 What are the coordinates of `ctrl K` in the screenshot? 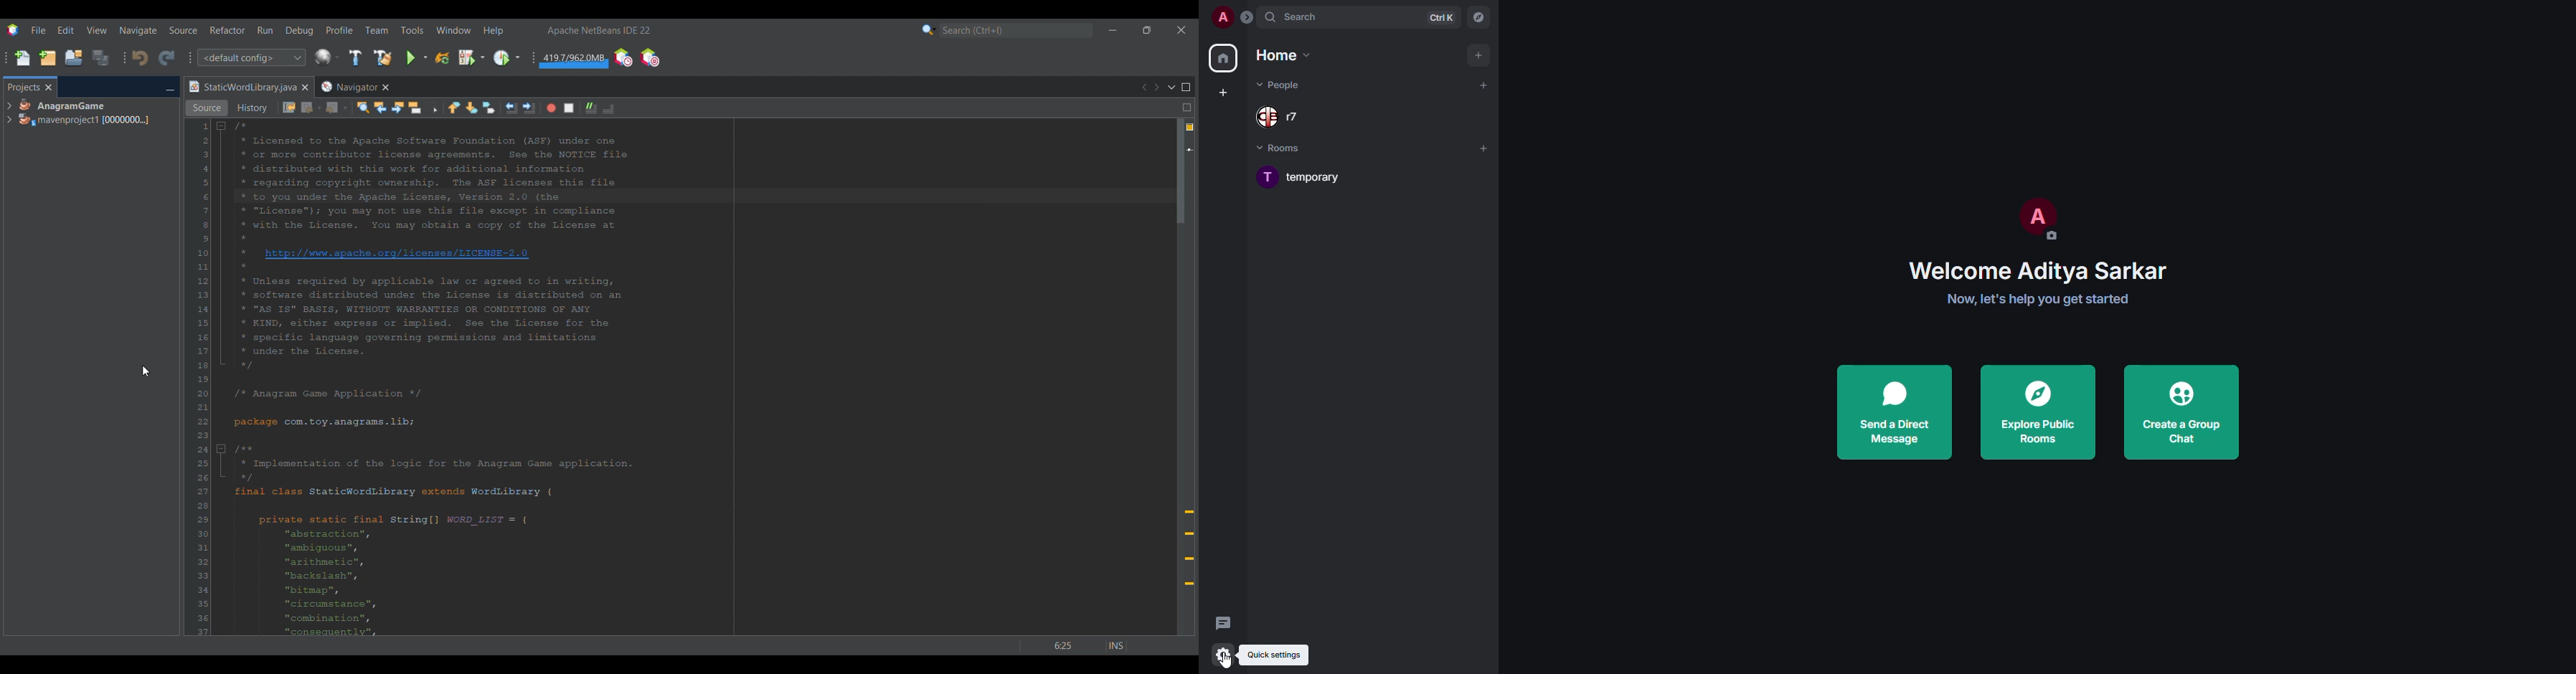 It's located at (1442, 16).